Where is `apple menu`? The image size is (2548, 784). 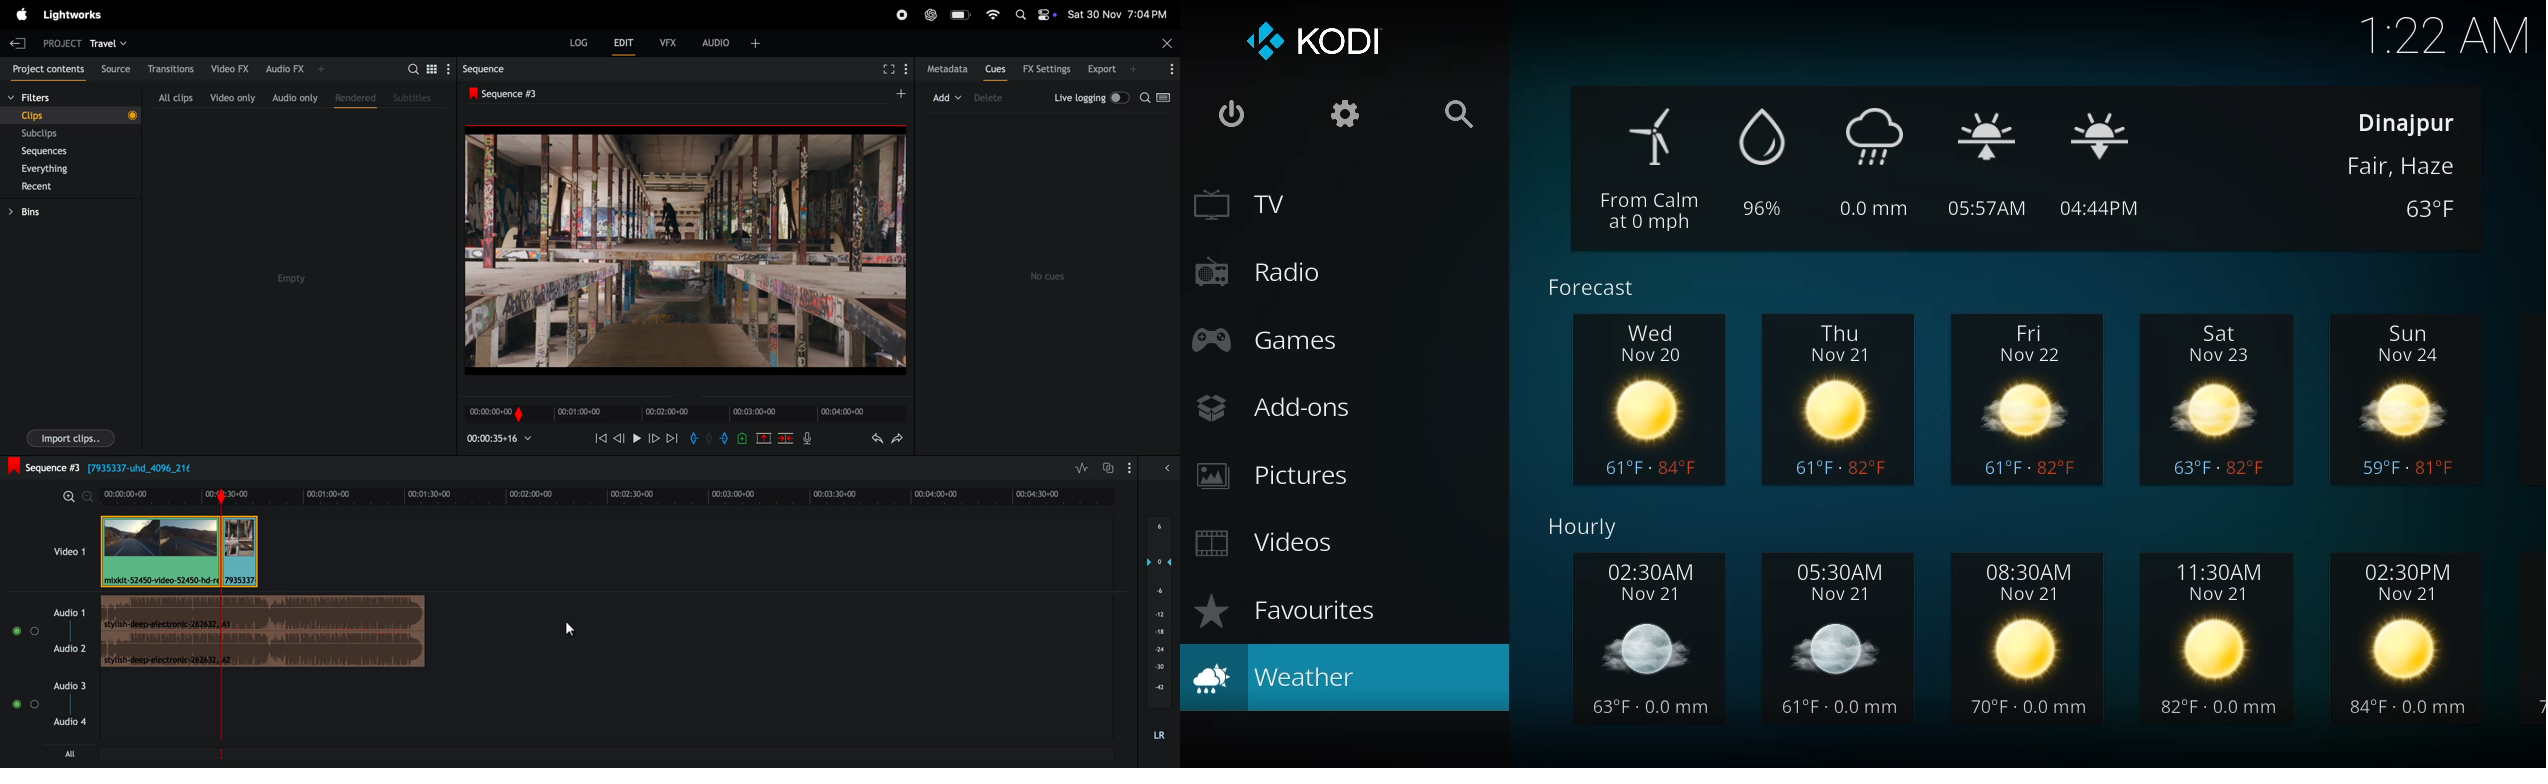 apple menu is located at coordinates (22, 13).